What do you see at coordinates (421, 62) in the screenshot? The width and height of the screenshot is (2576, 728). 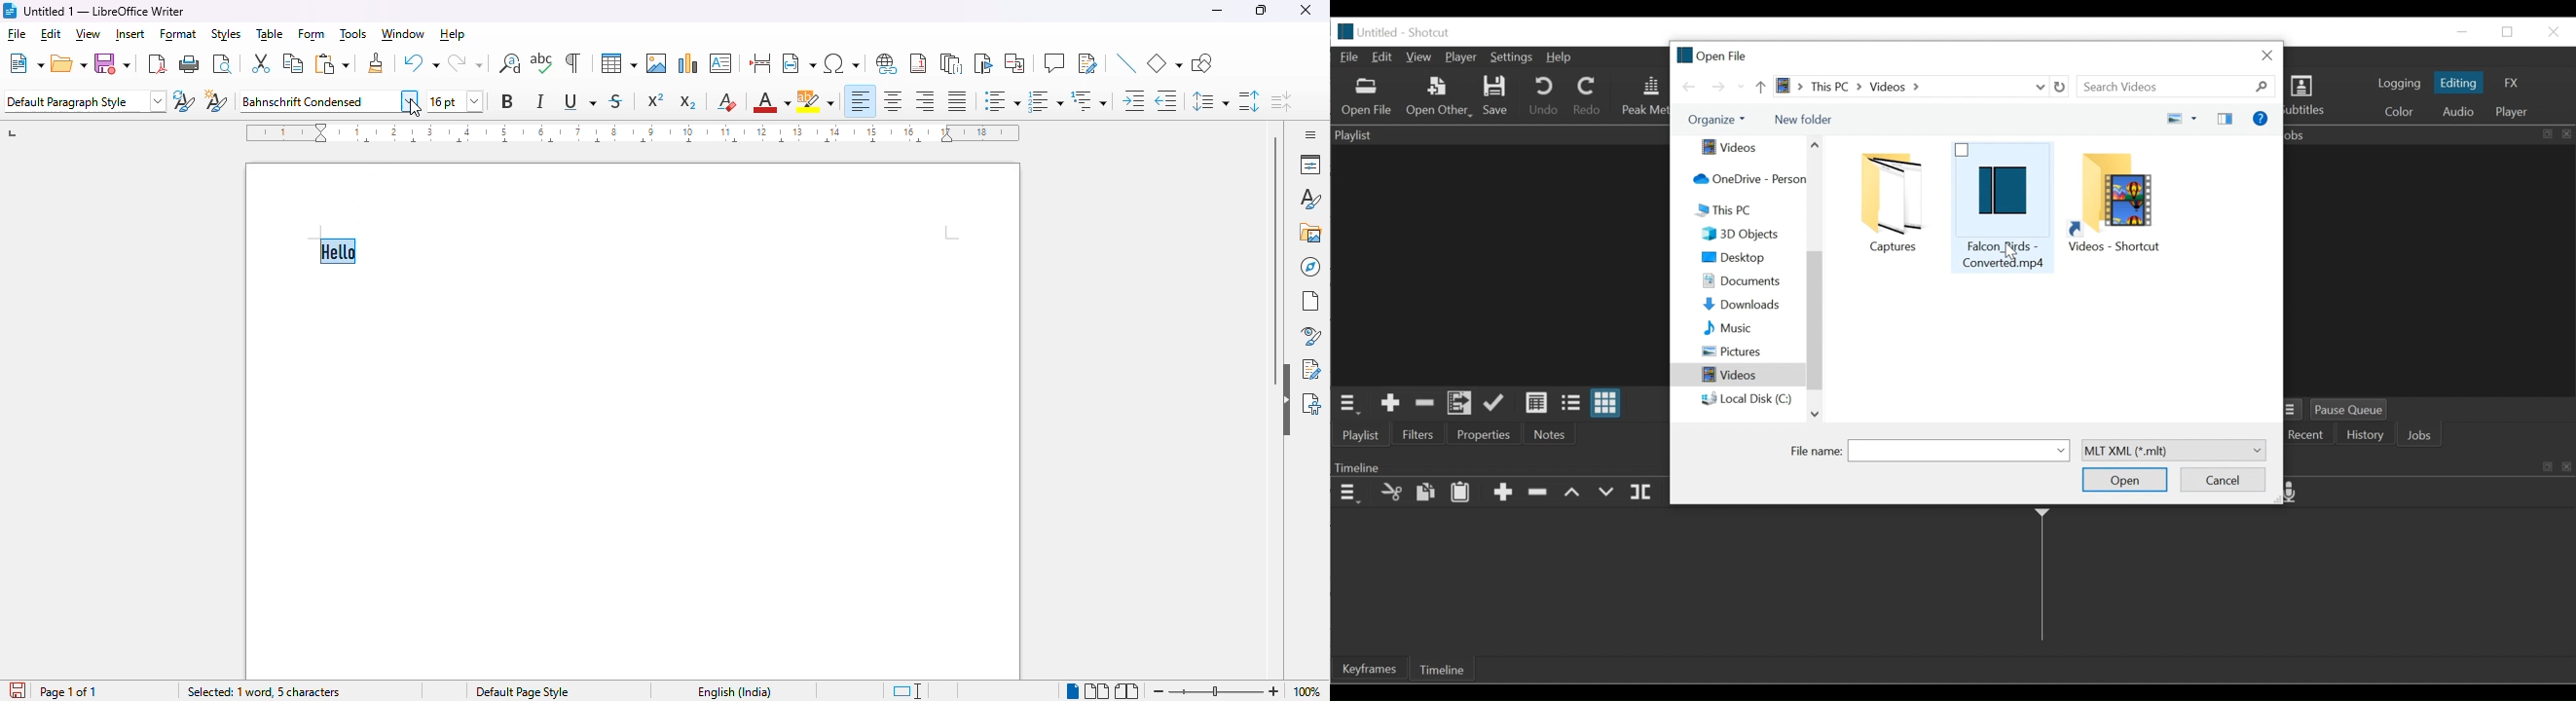 I see `undo` at bounding box center [421, 62].